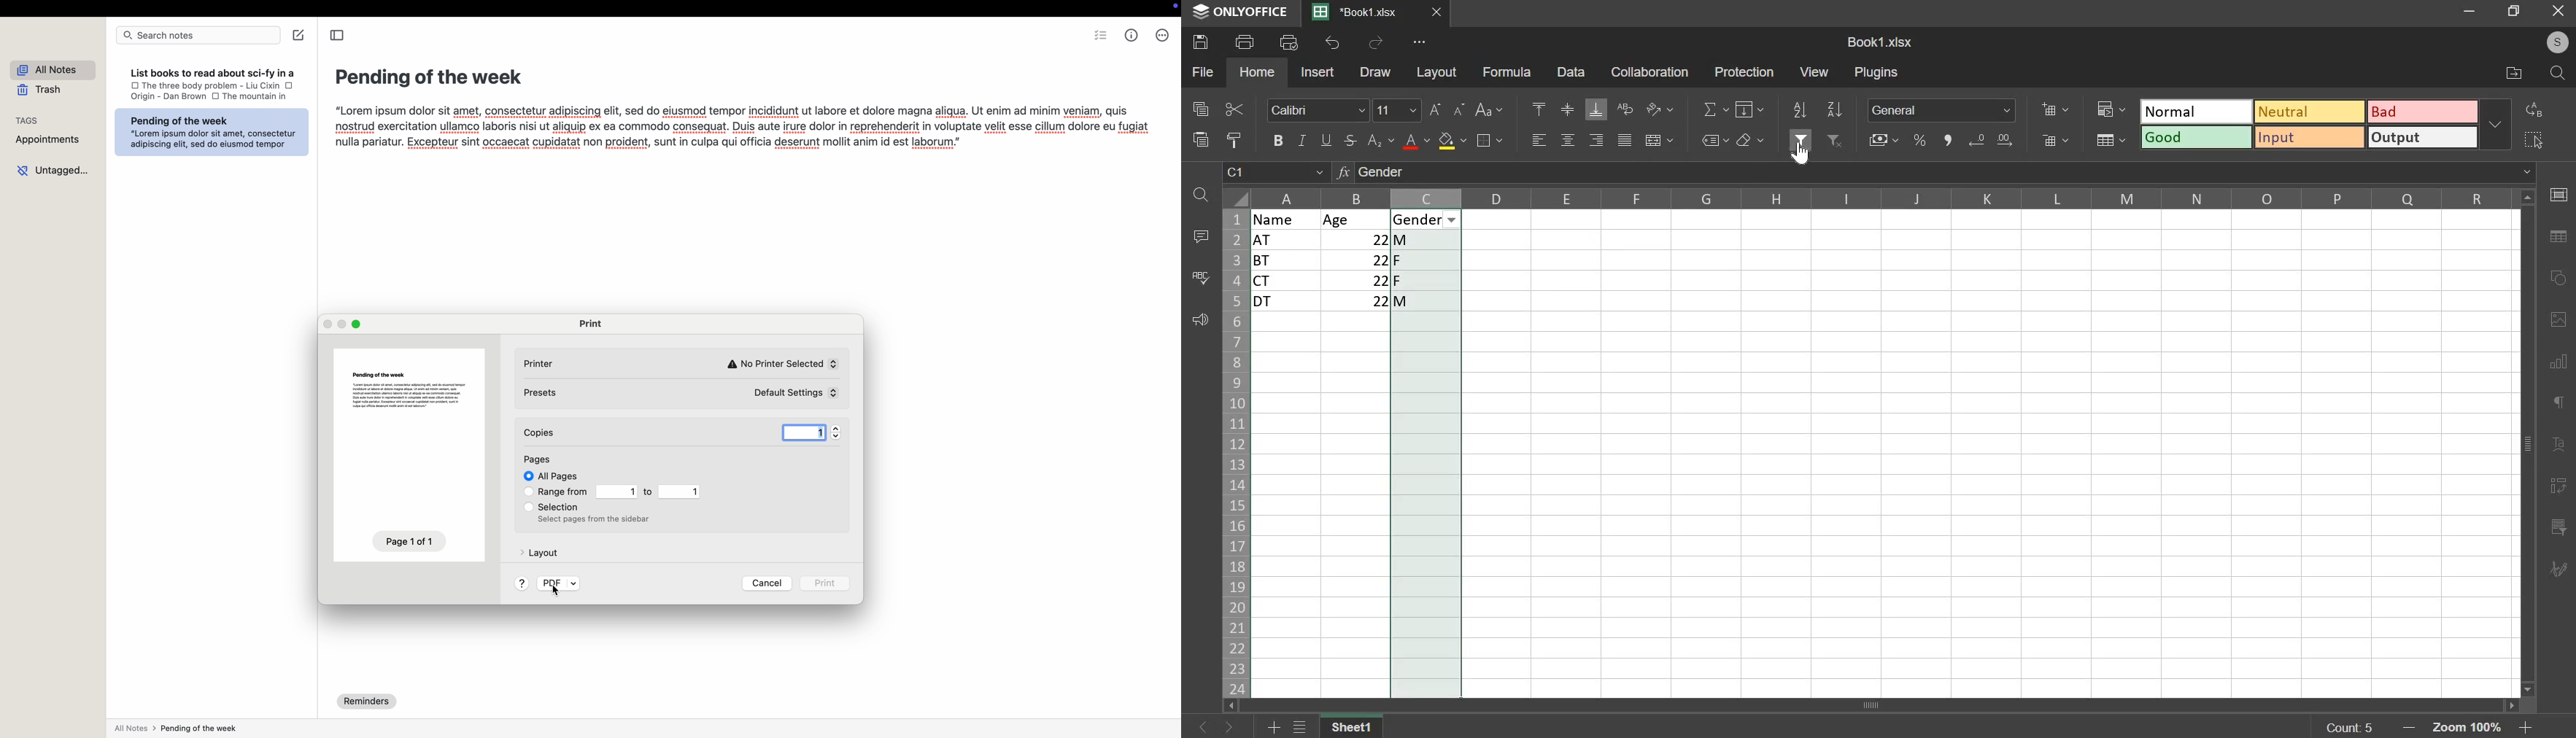 This screenshot has height=756, width=2576. What do you see at coordinates (1198, 236) in the screenshot?
I see `add comment` at bounding box center [1198, 236].